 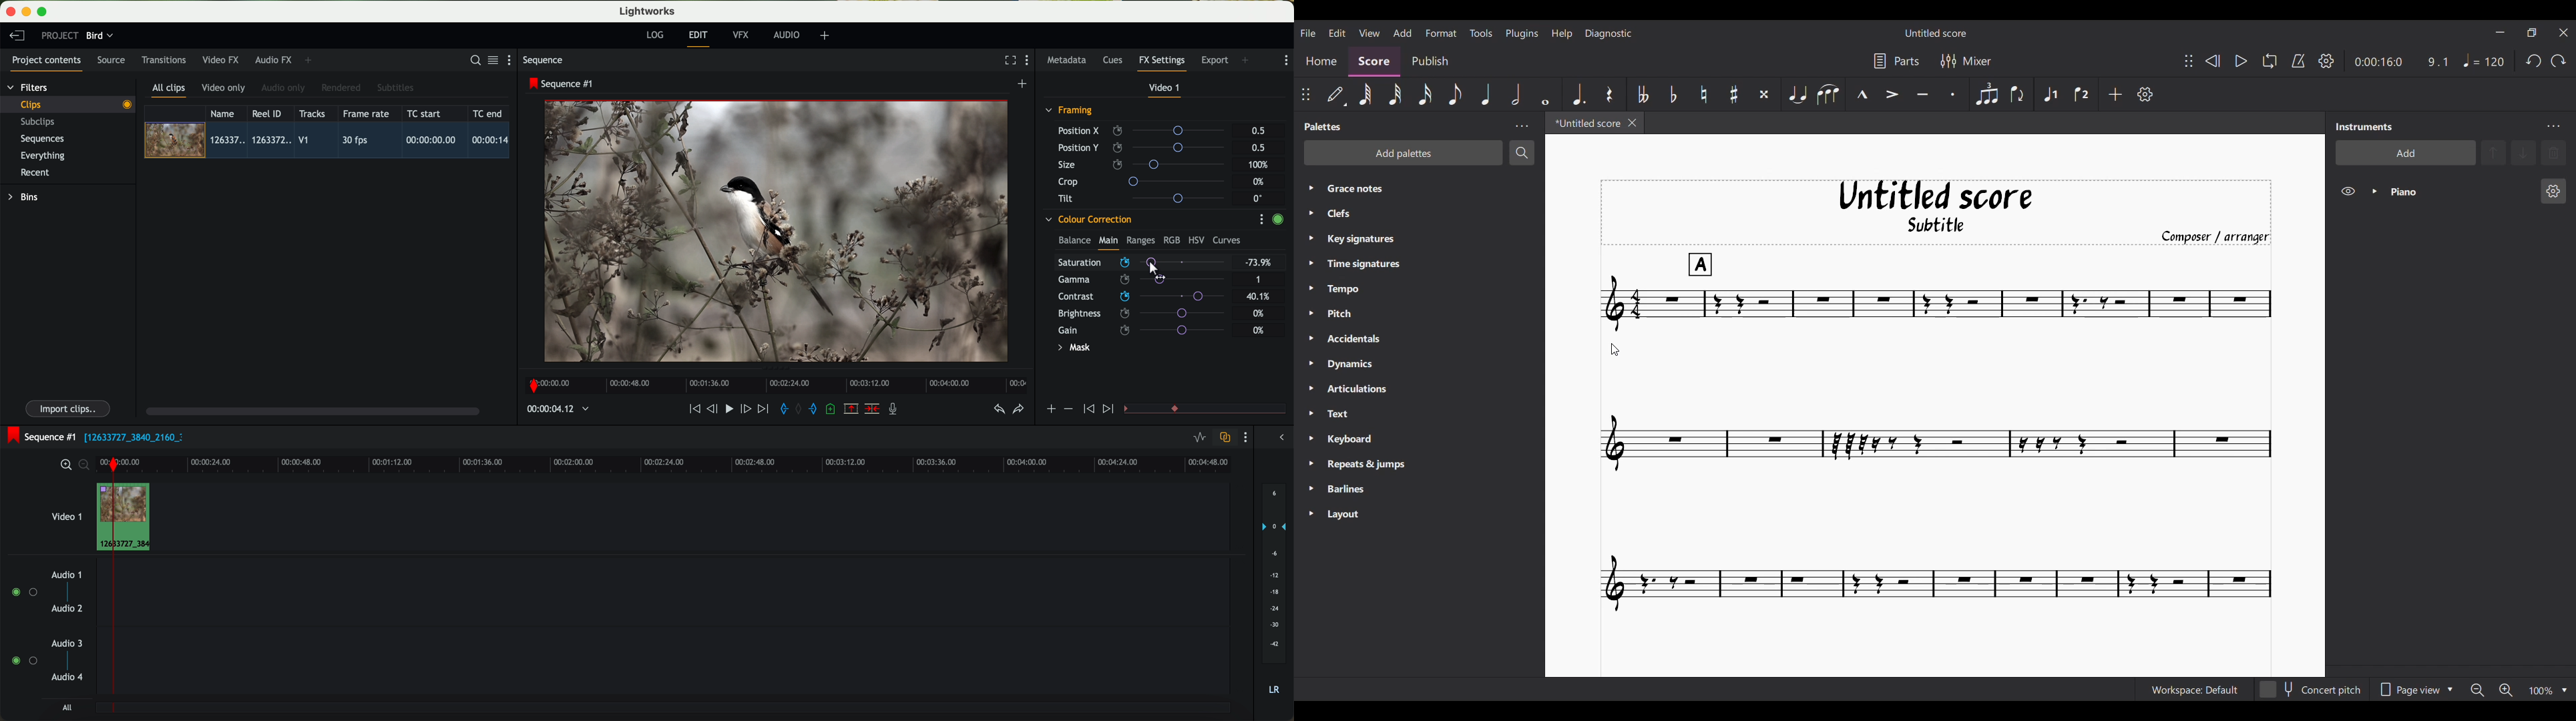 I want to click on Cursor position, so click(x=1615, y=349).